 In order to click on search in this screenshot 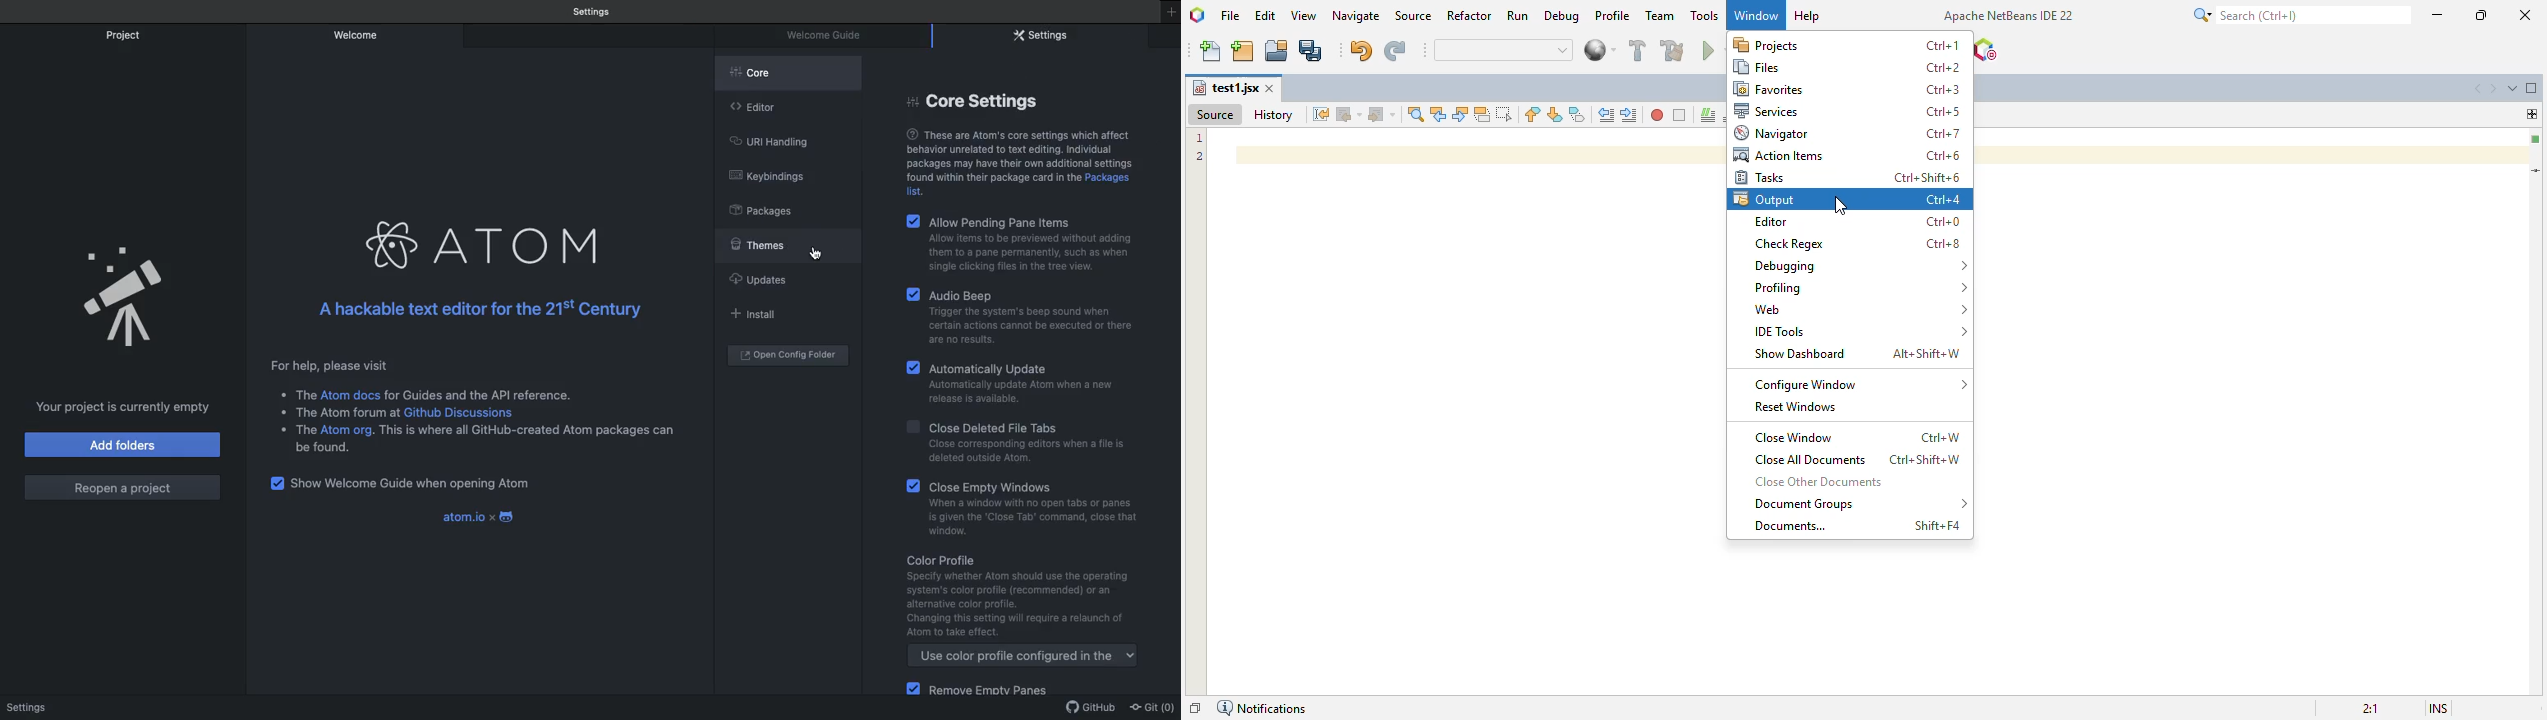, I will do `click(2302, 15)`.